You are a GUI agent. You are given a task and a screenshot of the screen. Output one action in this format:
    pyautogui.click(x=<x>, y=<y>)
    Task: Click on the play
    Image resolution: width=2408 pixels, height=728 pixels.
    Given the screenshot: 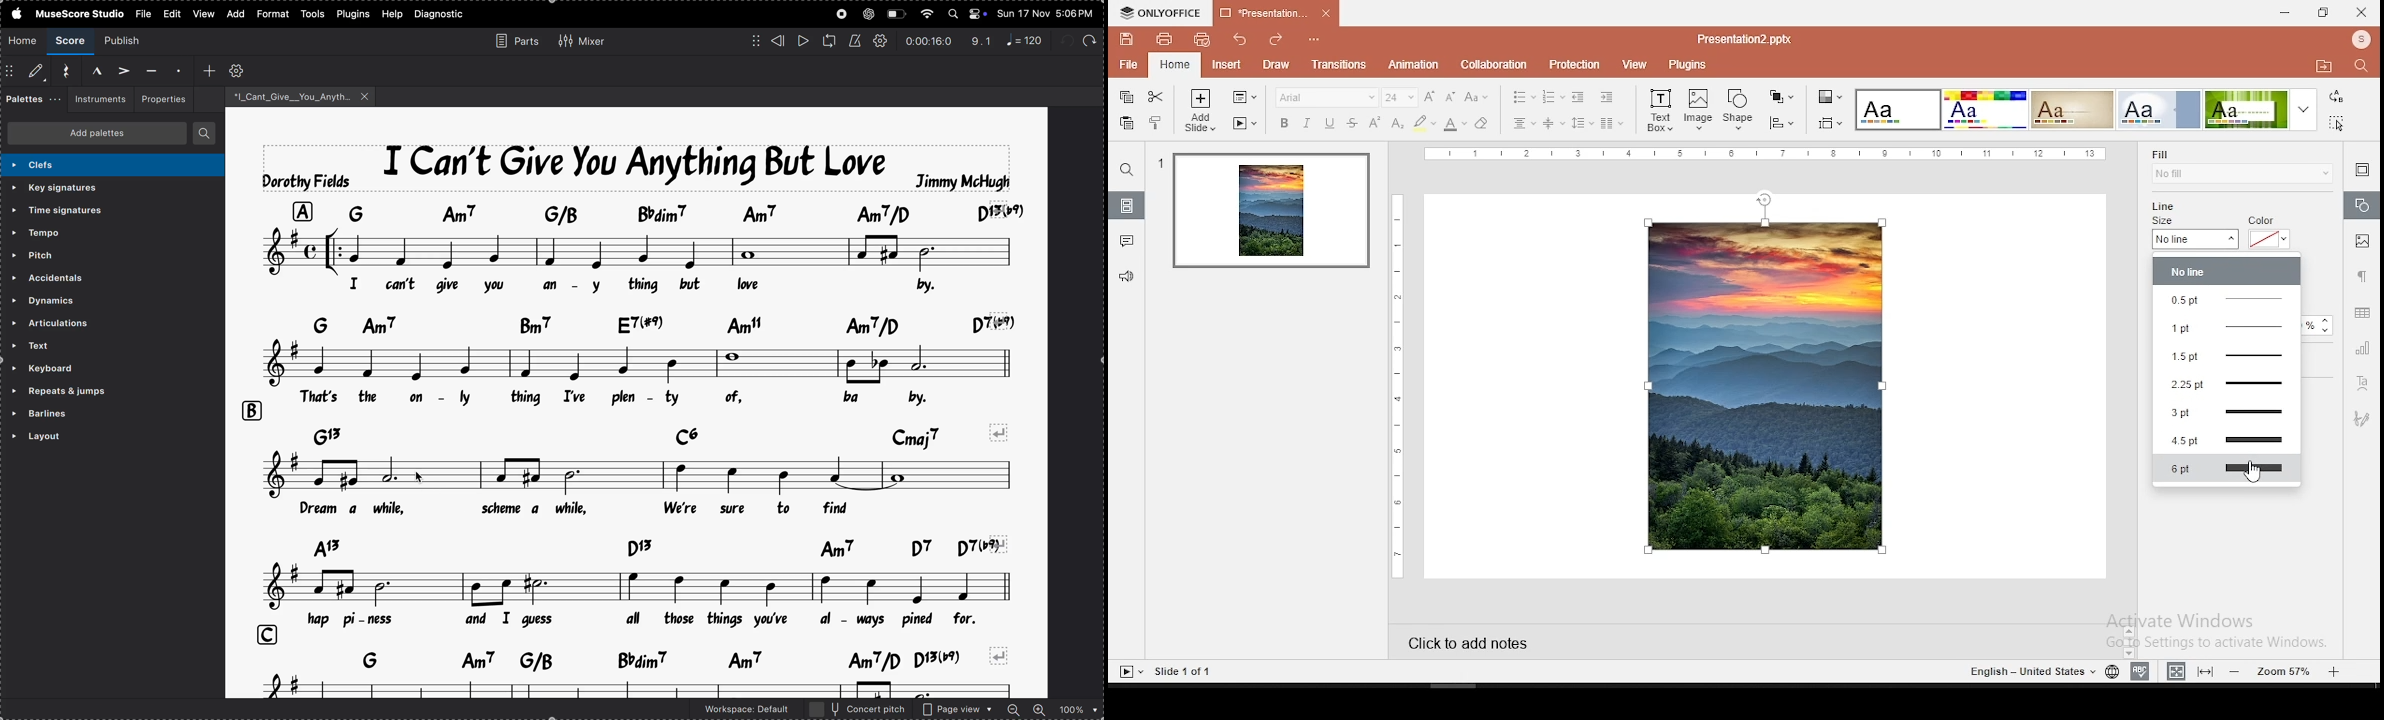 What is the action you would take?
    pyautogui.click(x=802, y=41)
    